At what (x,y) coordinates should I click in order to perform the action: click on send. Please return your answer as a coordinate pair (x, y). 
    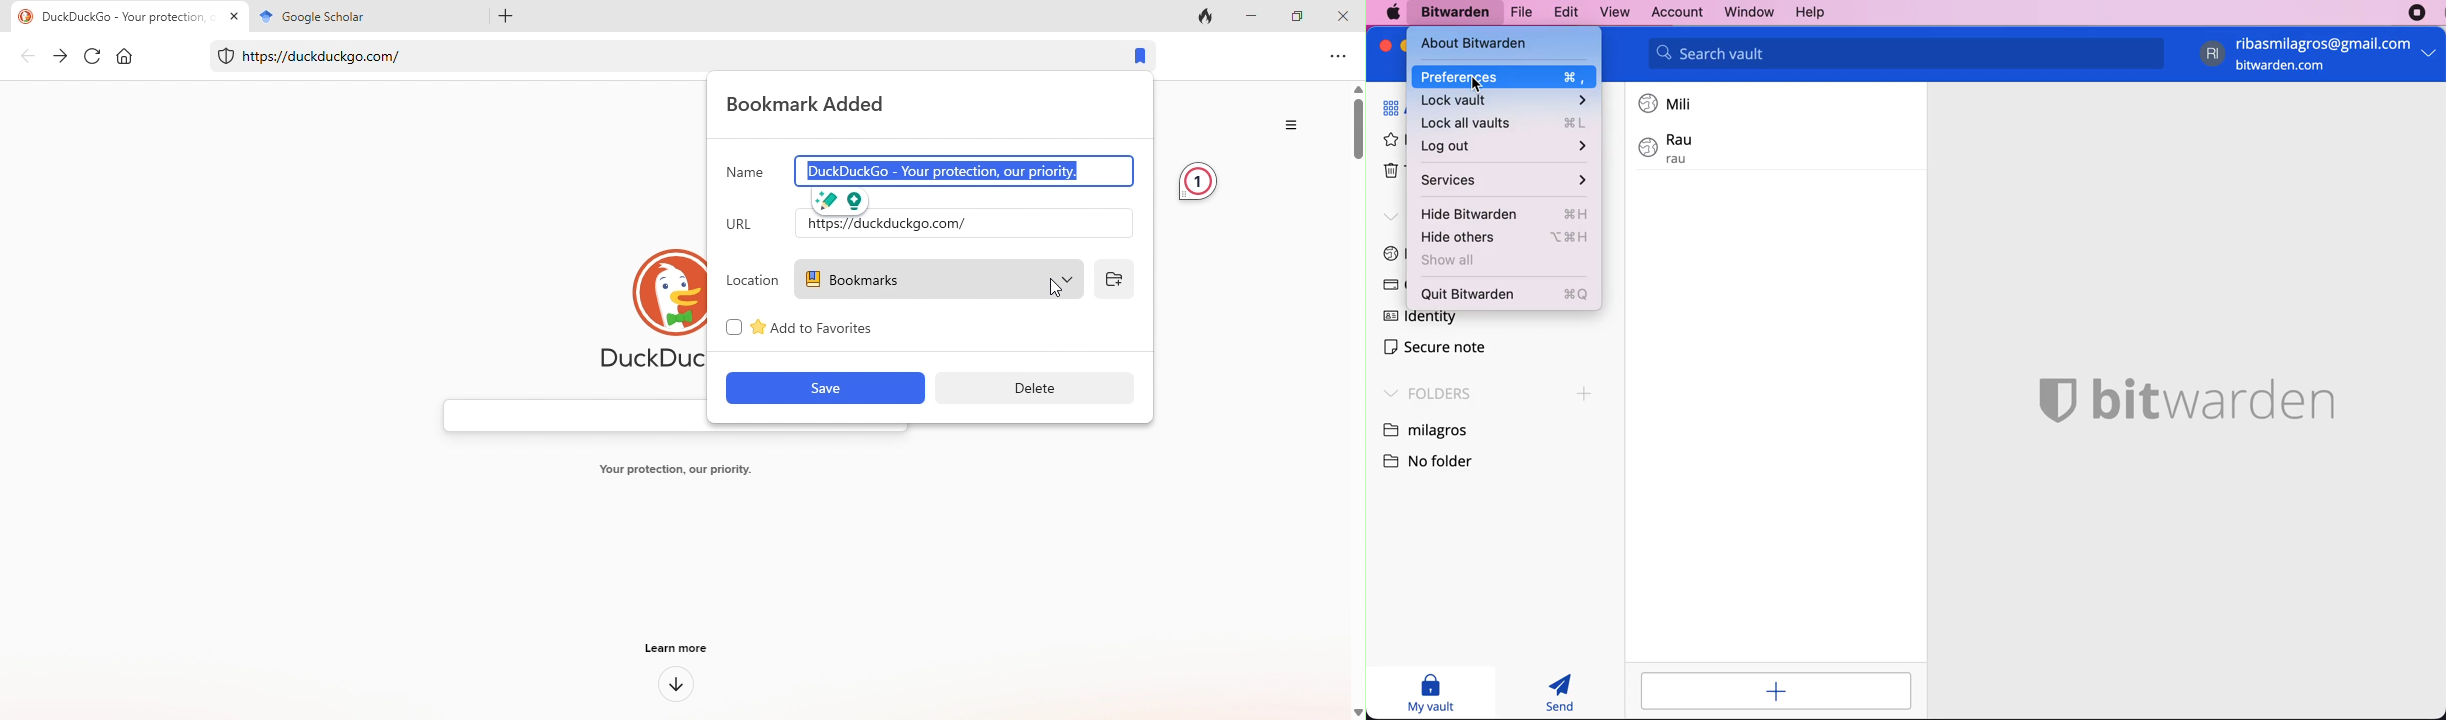
    Looking at the image, I should click on (1561, 693).